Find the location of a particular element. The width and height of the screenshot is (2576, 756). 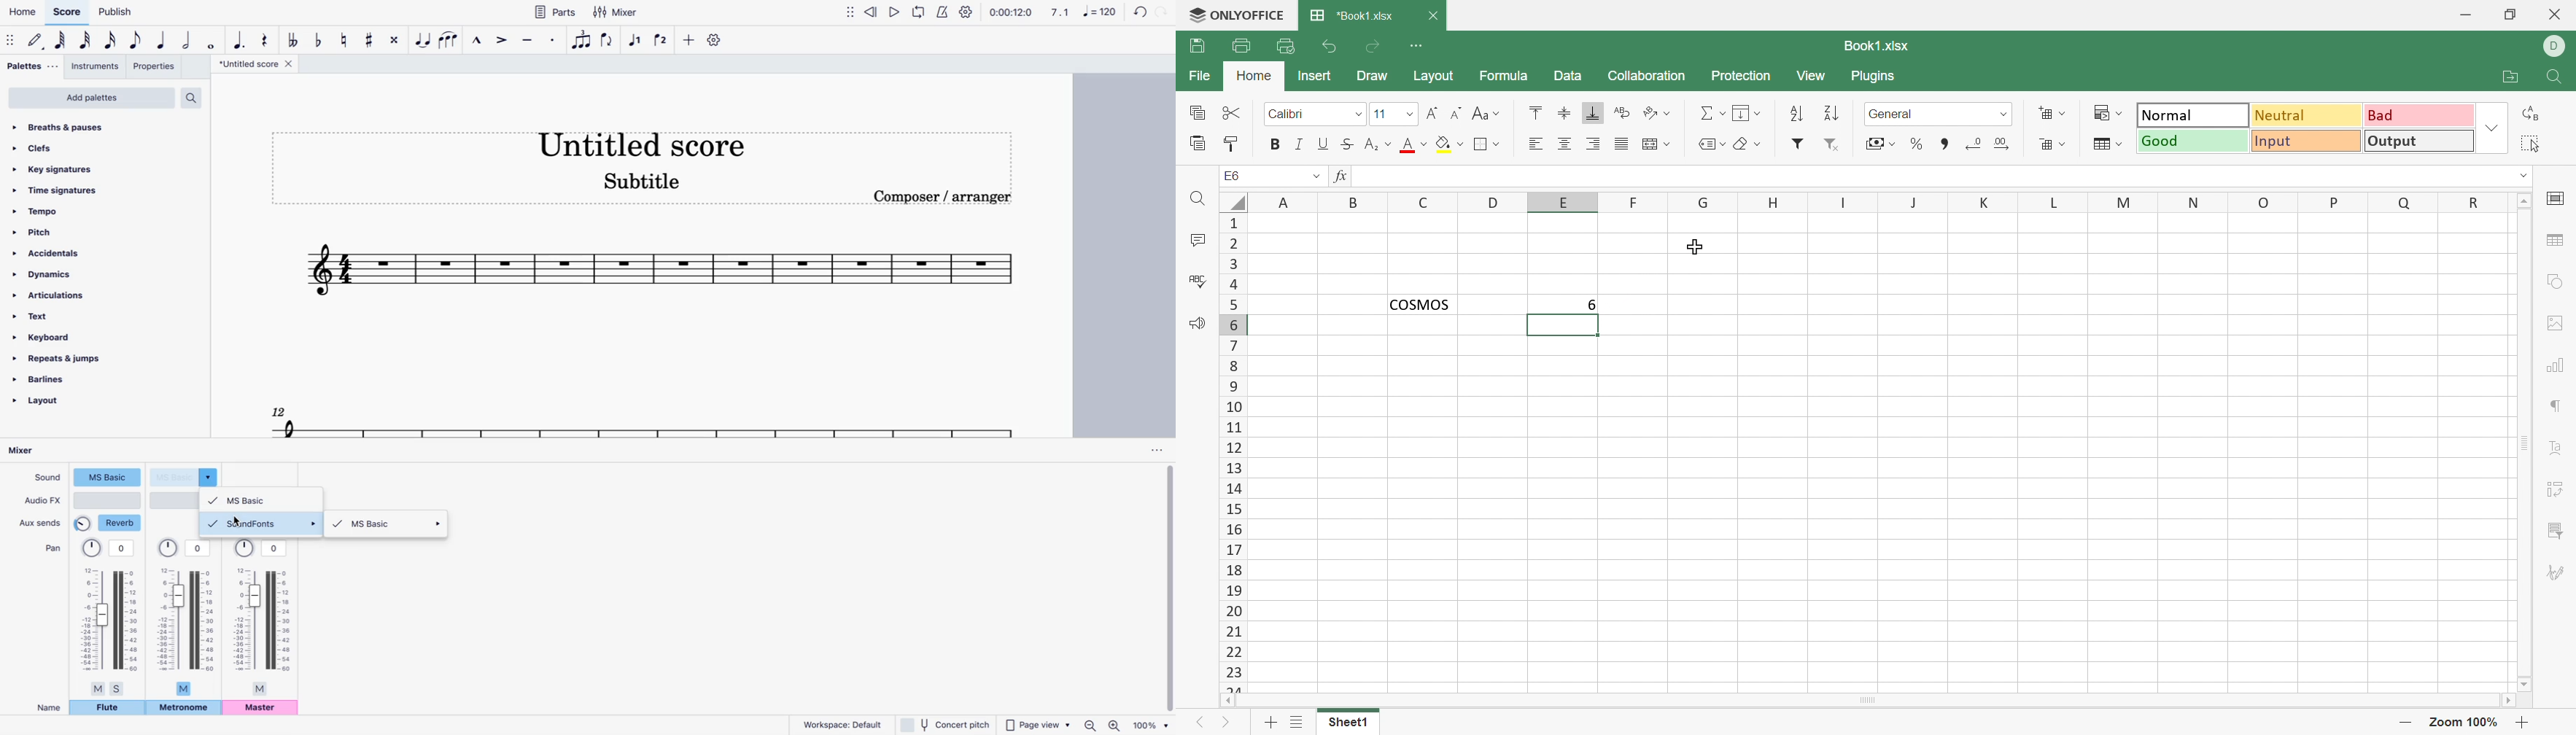

cursor is located at coordinates (239, 521).